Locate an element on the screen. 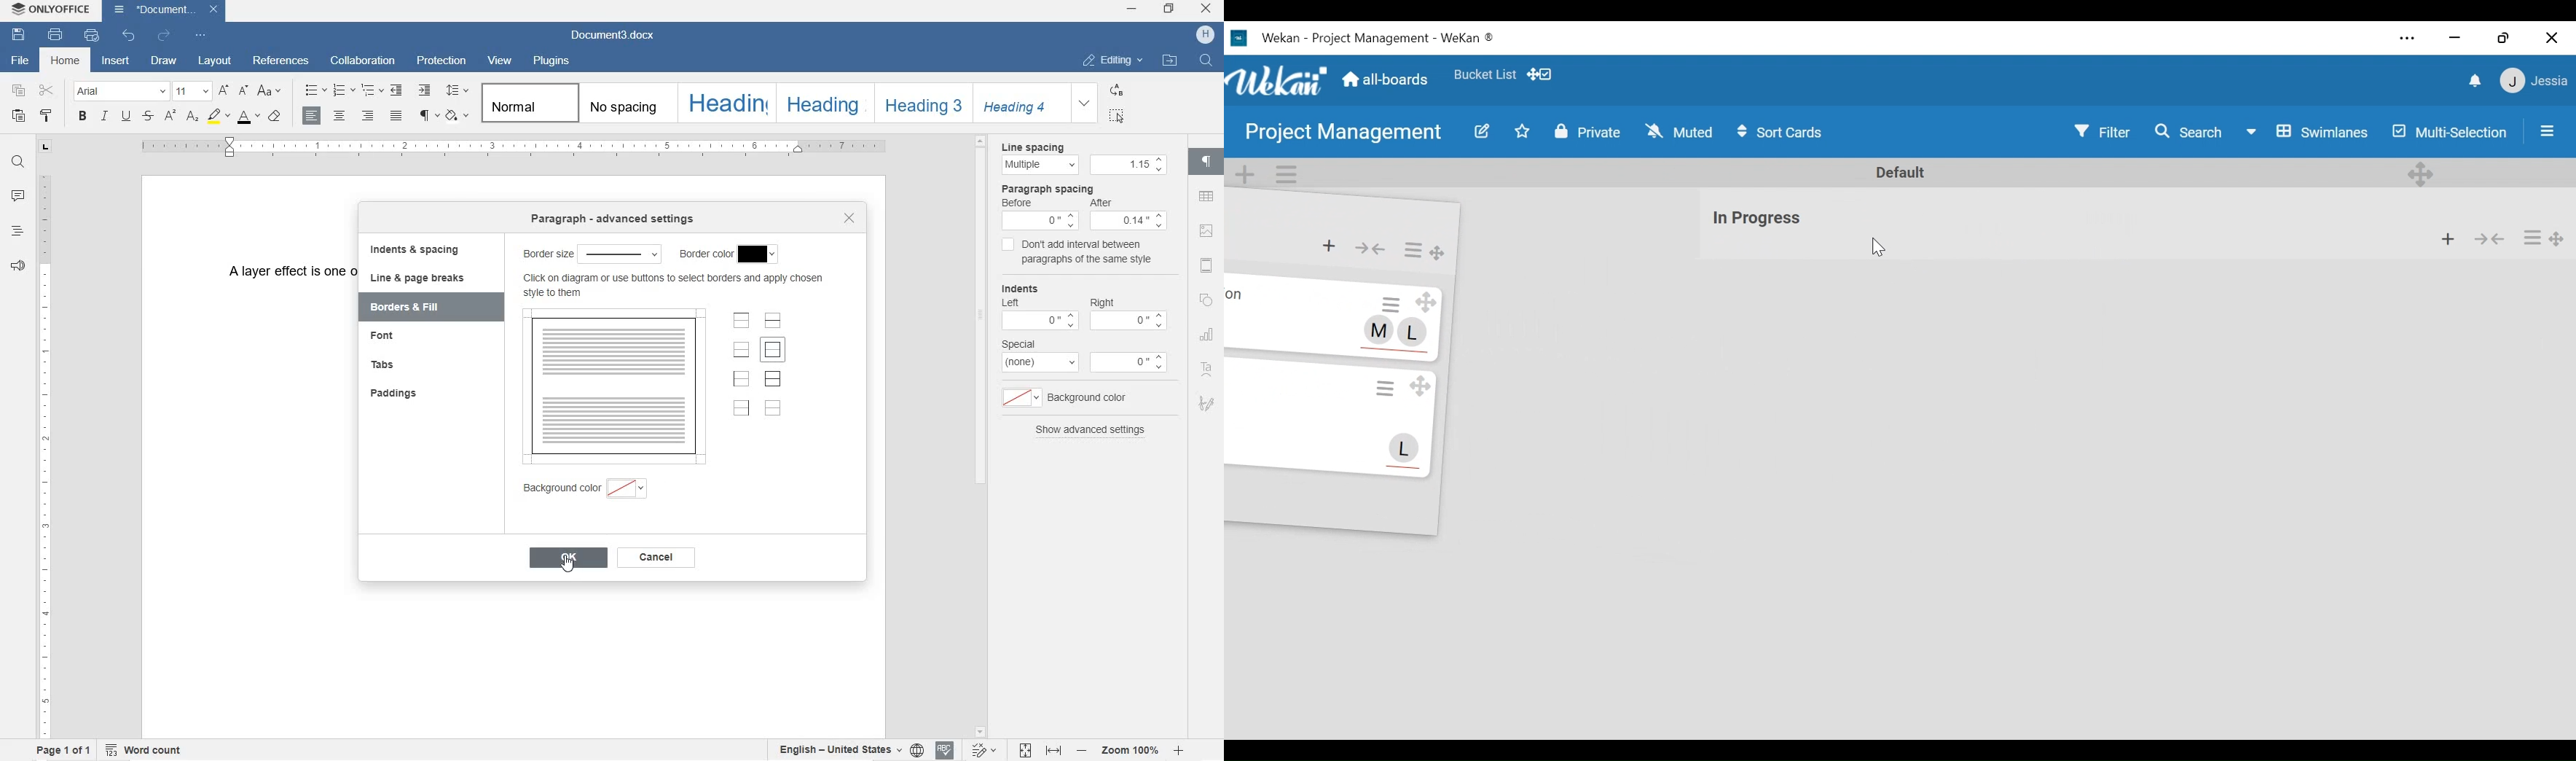 This screenshot has height=784, width=2576. FIND is located at coordinates (17, 162).